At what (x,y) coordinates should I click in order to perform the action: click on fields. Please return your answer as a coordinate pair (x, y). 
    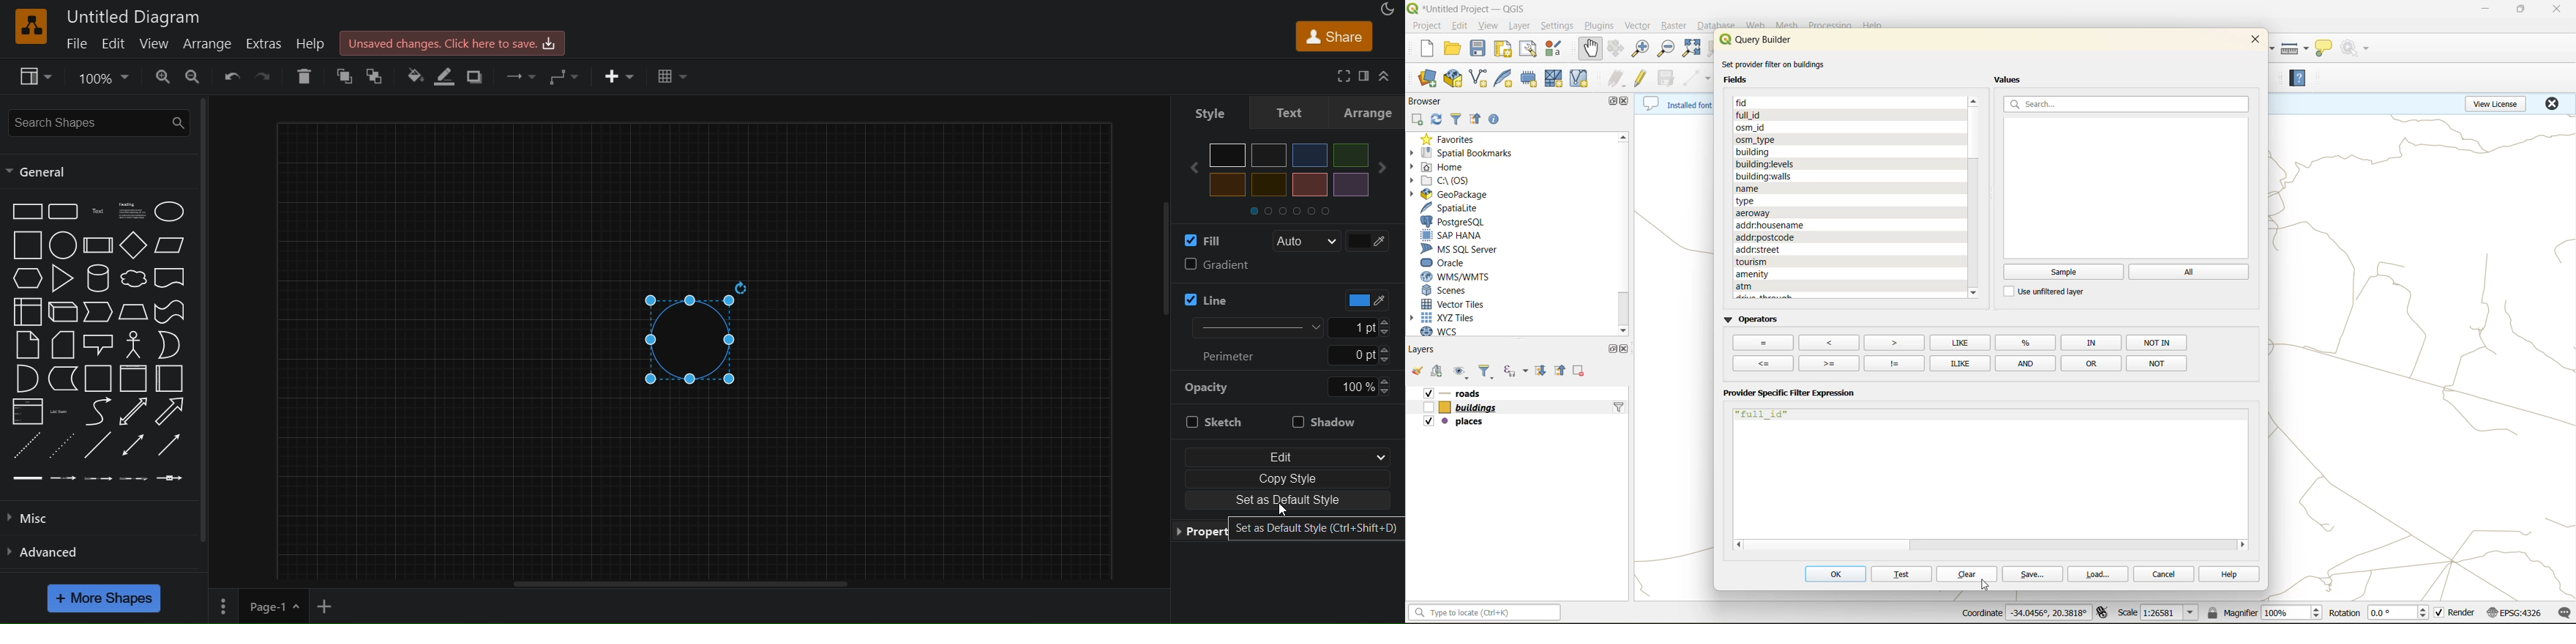
    Looking at the image, I should click on (1764, 175).